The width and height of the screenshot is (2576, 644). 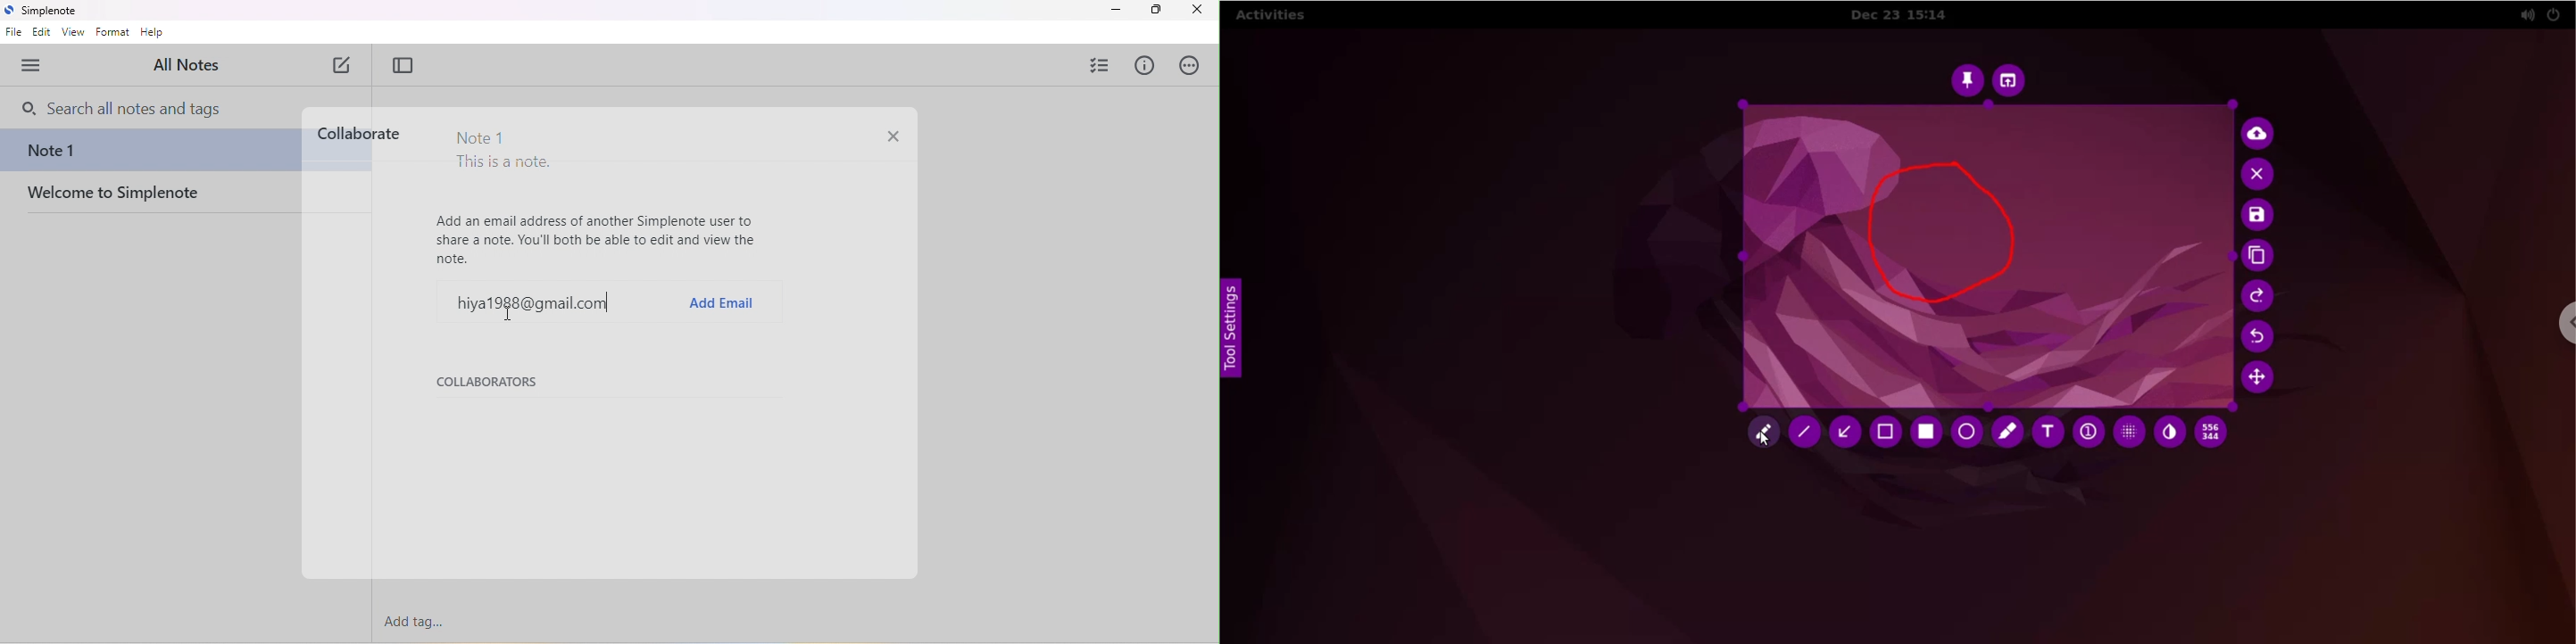 I want to click on format, so click(x=112, y=32).